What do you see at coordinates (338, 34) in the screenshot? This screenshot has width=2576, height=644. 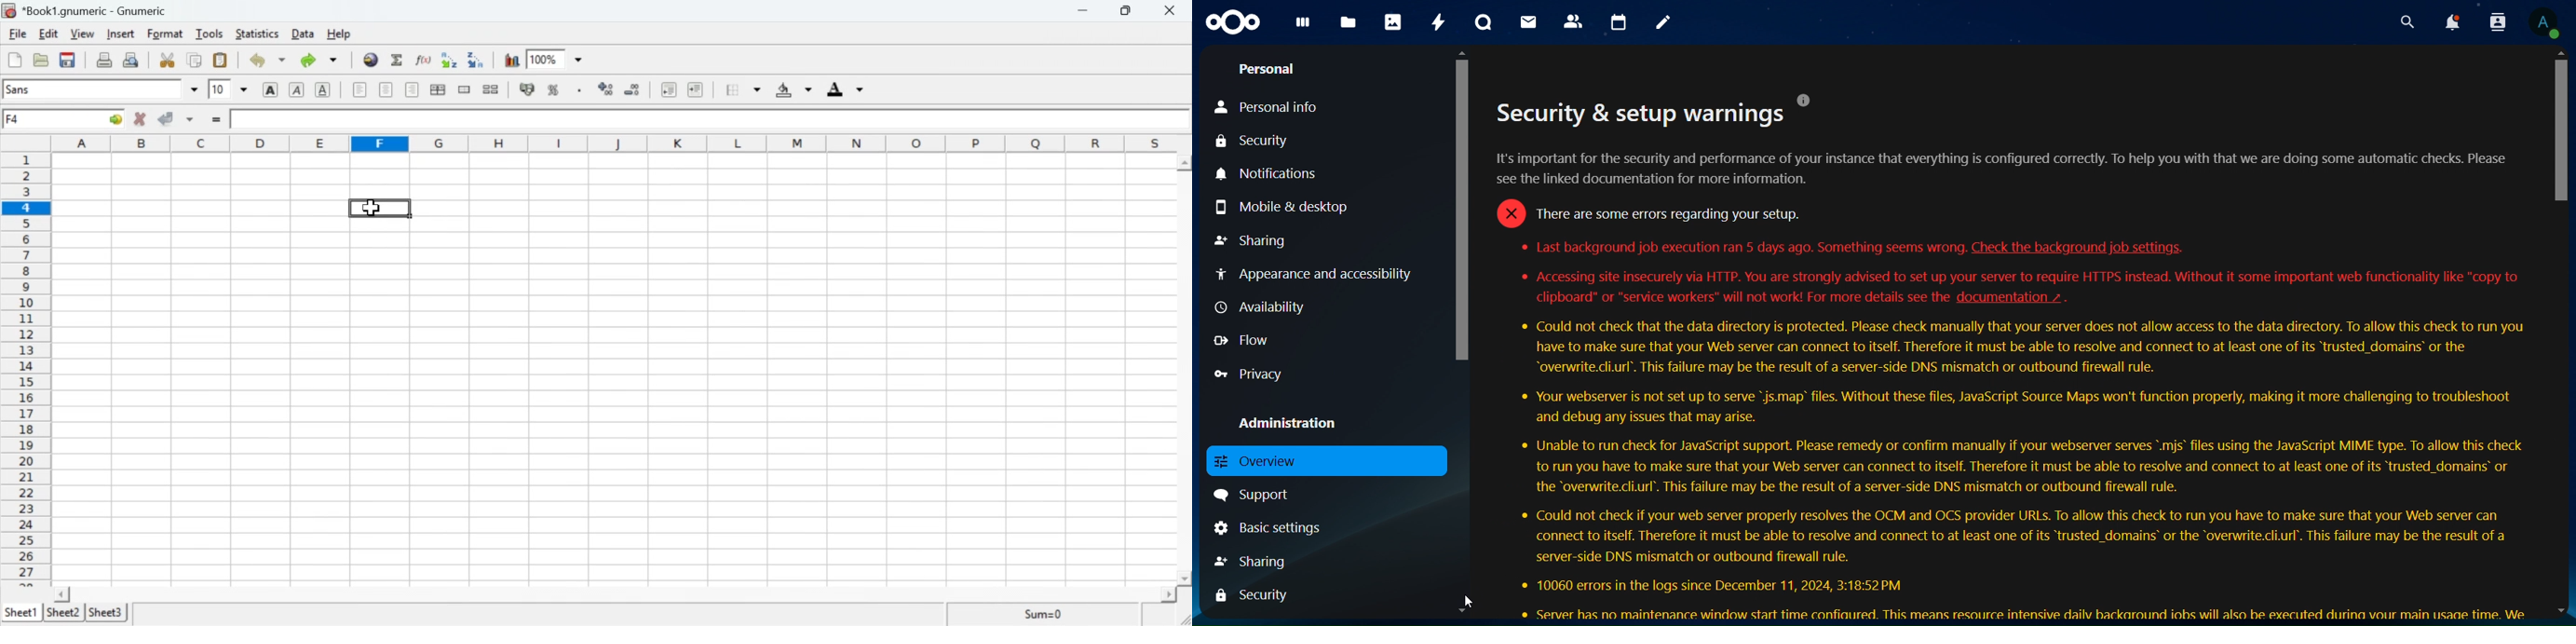 I see `Help` at bounding box center [338, 34].